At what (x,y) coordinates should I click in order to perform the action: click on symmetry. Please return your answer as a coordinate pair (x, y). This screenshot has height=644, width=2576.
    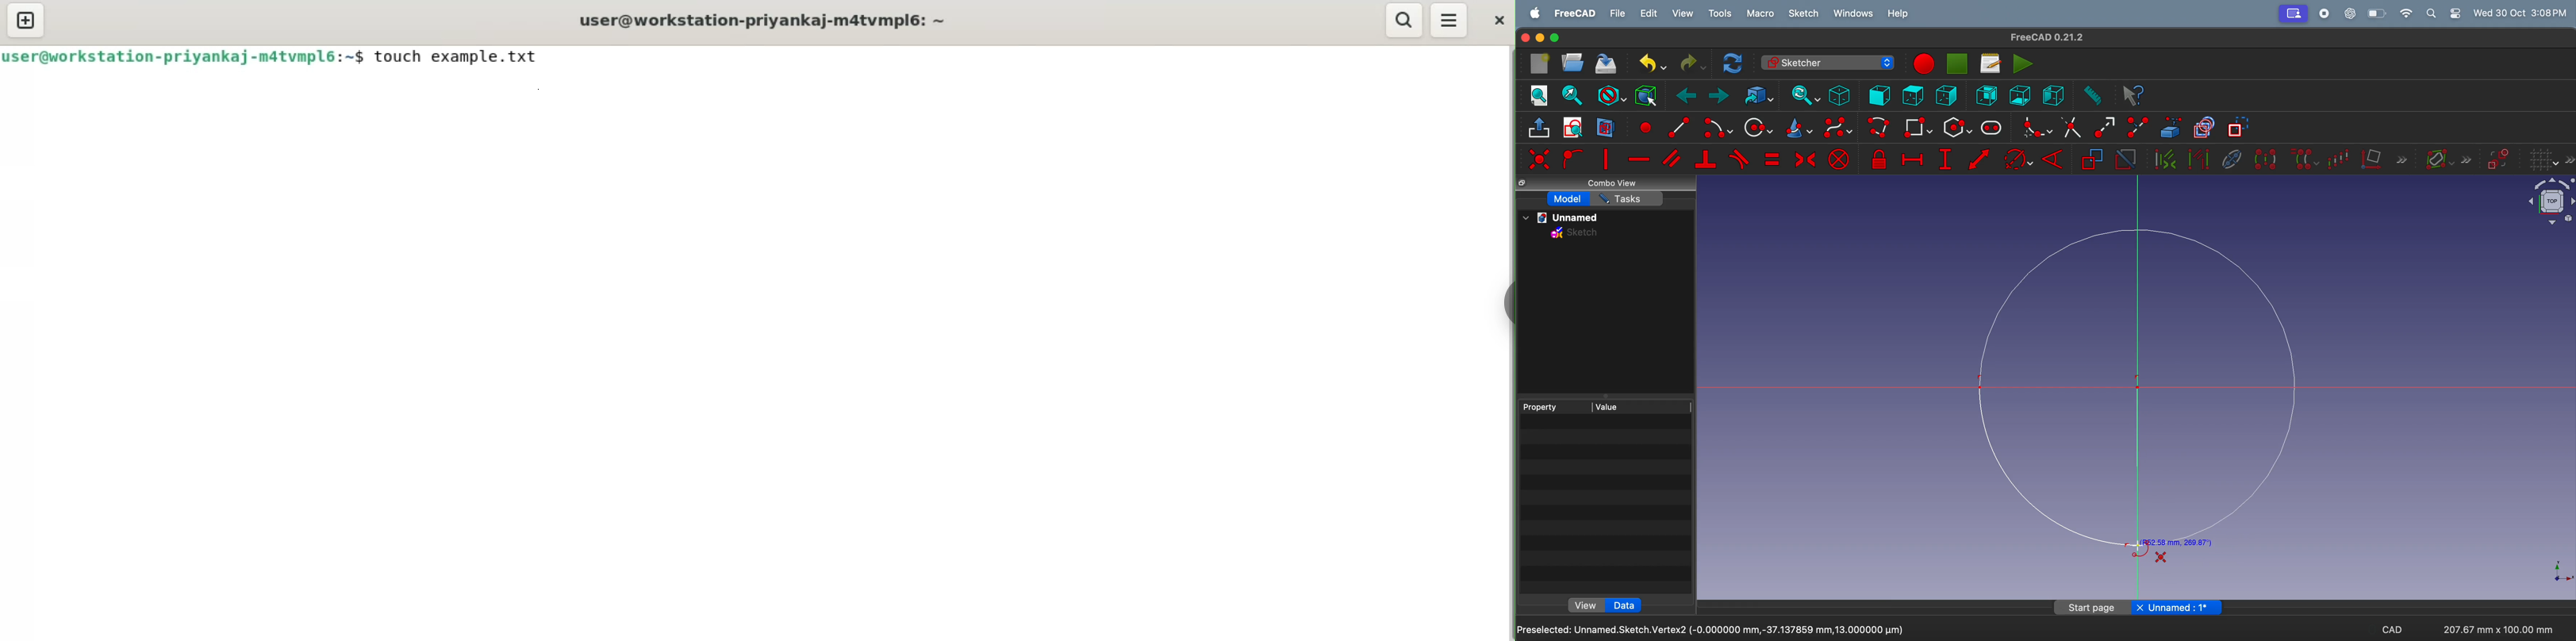
    Looking at the image, I should click on (2265, 158).